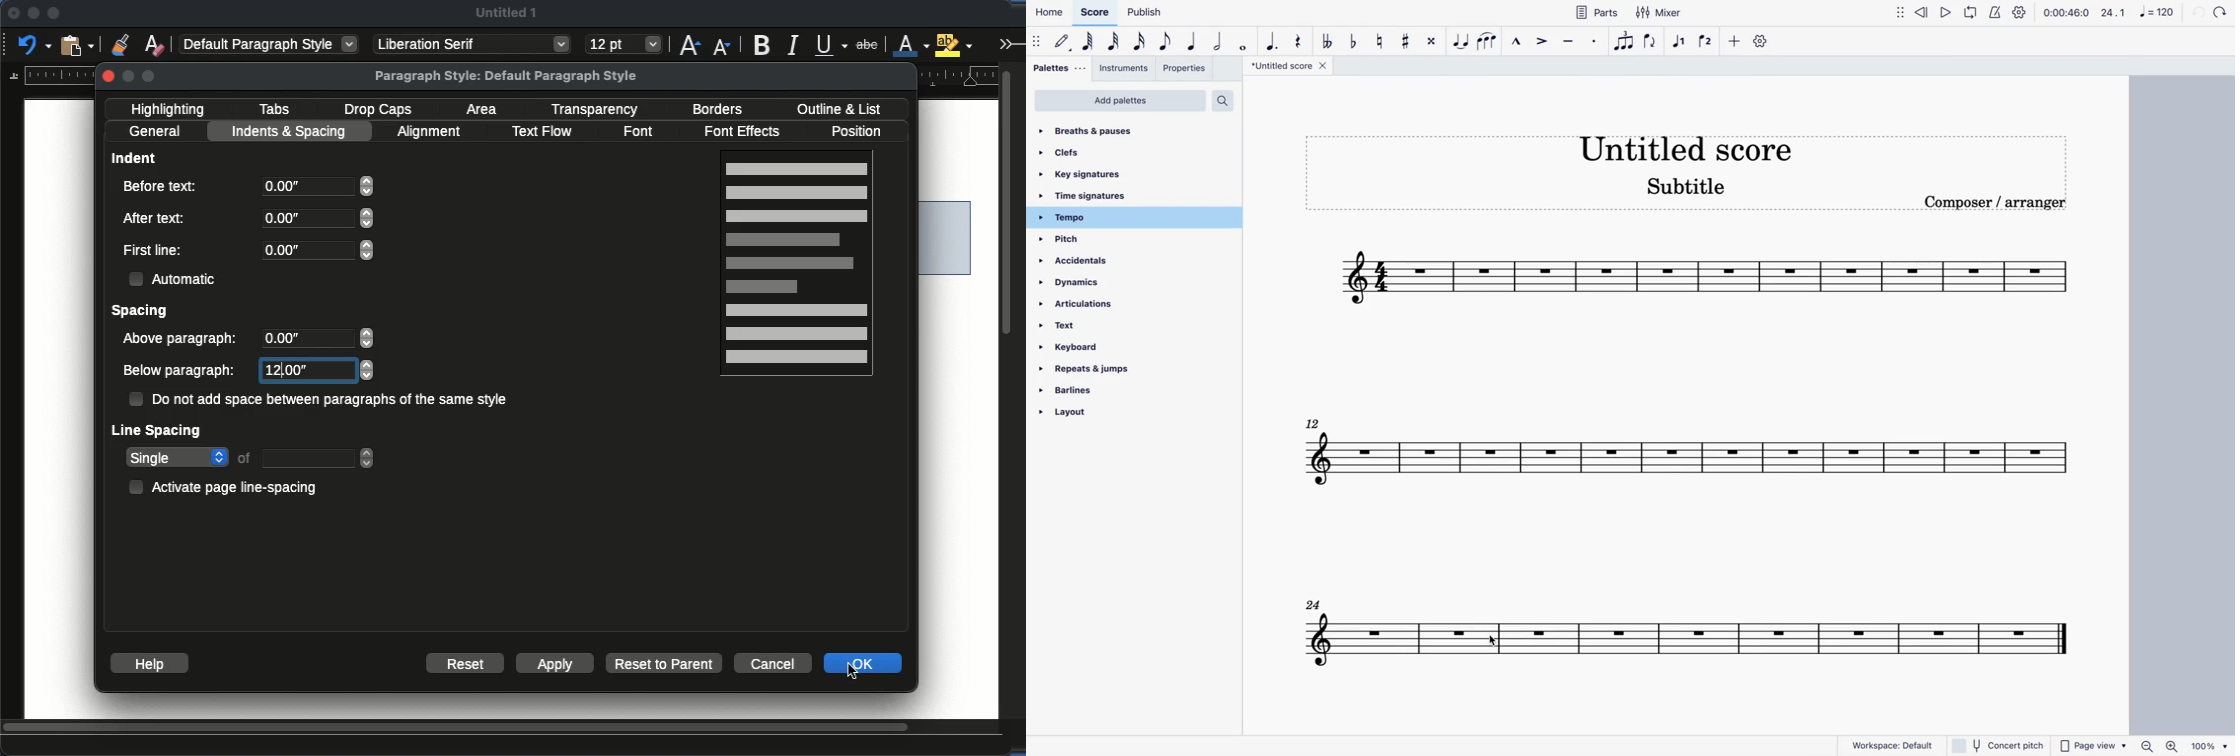 This screenshot has width=2240, height=756. What do you see at coordinates (2094, 745) in the screenshot?
I see `page view` at bounding box center [2094, 745].